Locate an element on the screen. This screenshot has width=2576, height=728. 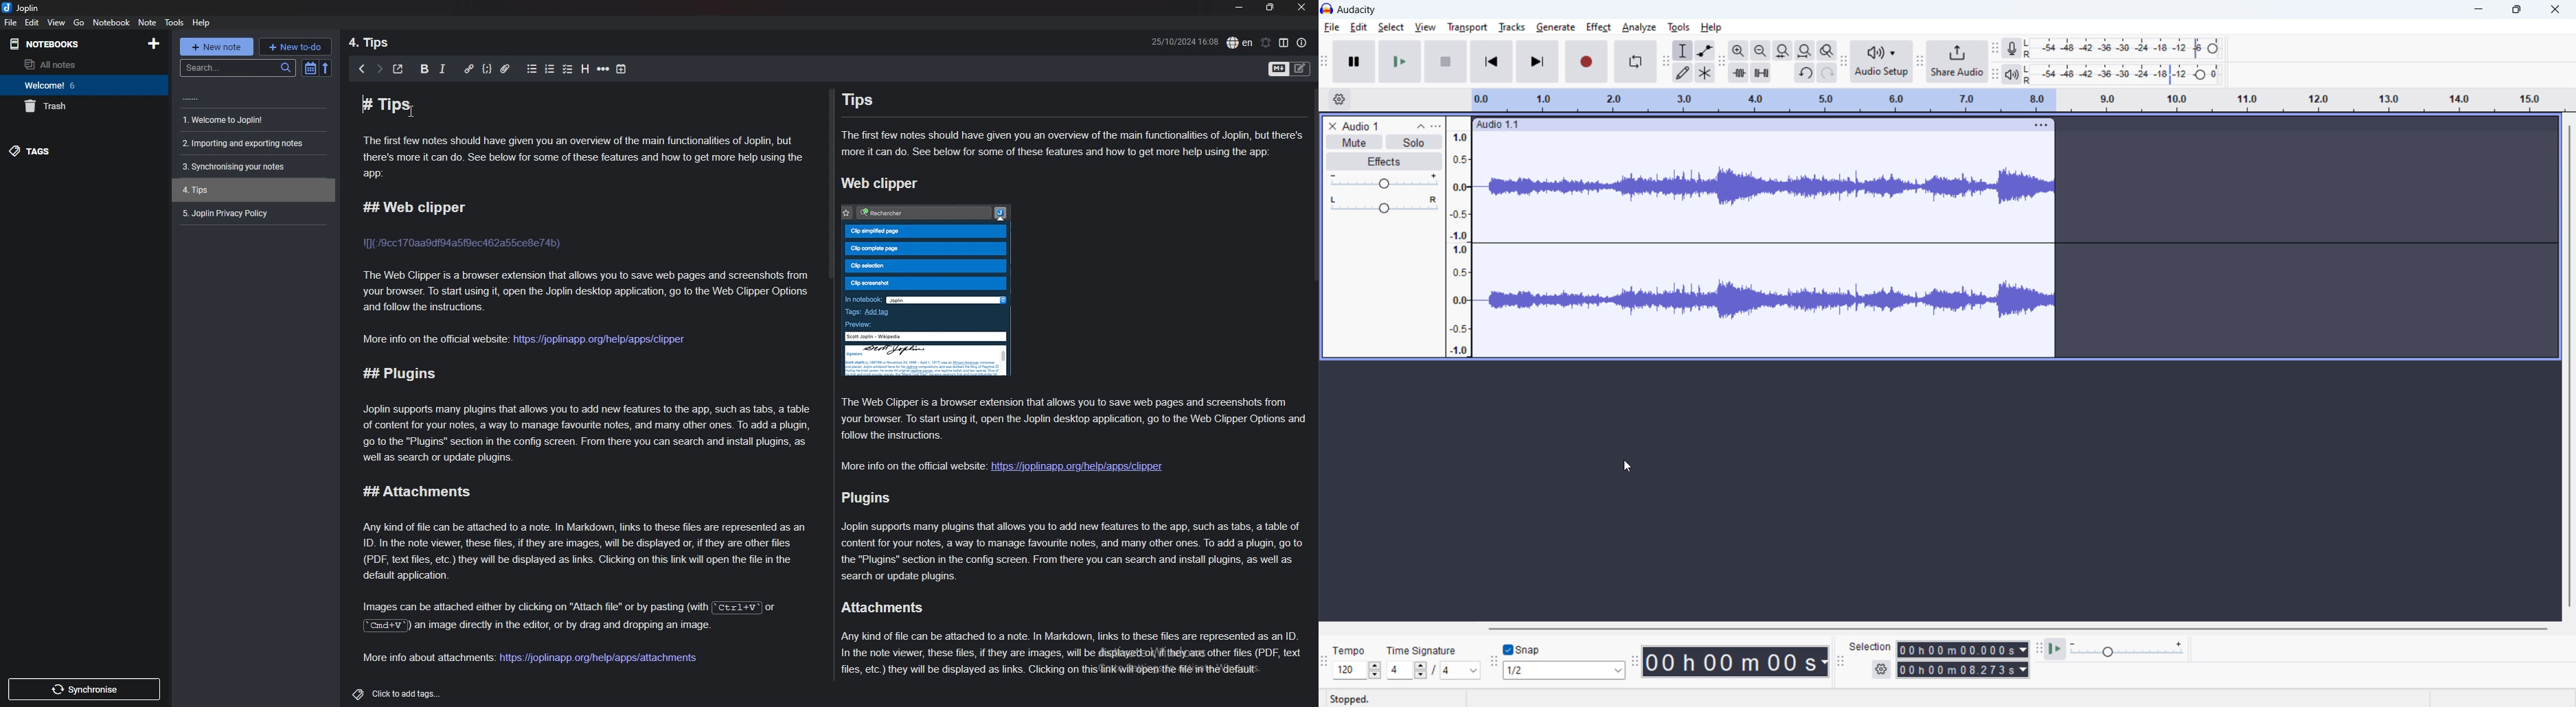
start time is located at coordinates (1962, 649).